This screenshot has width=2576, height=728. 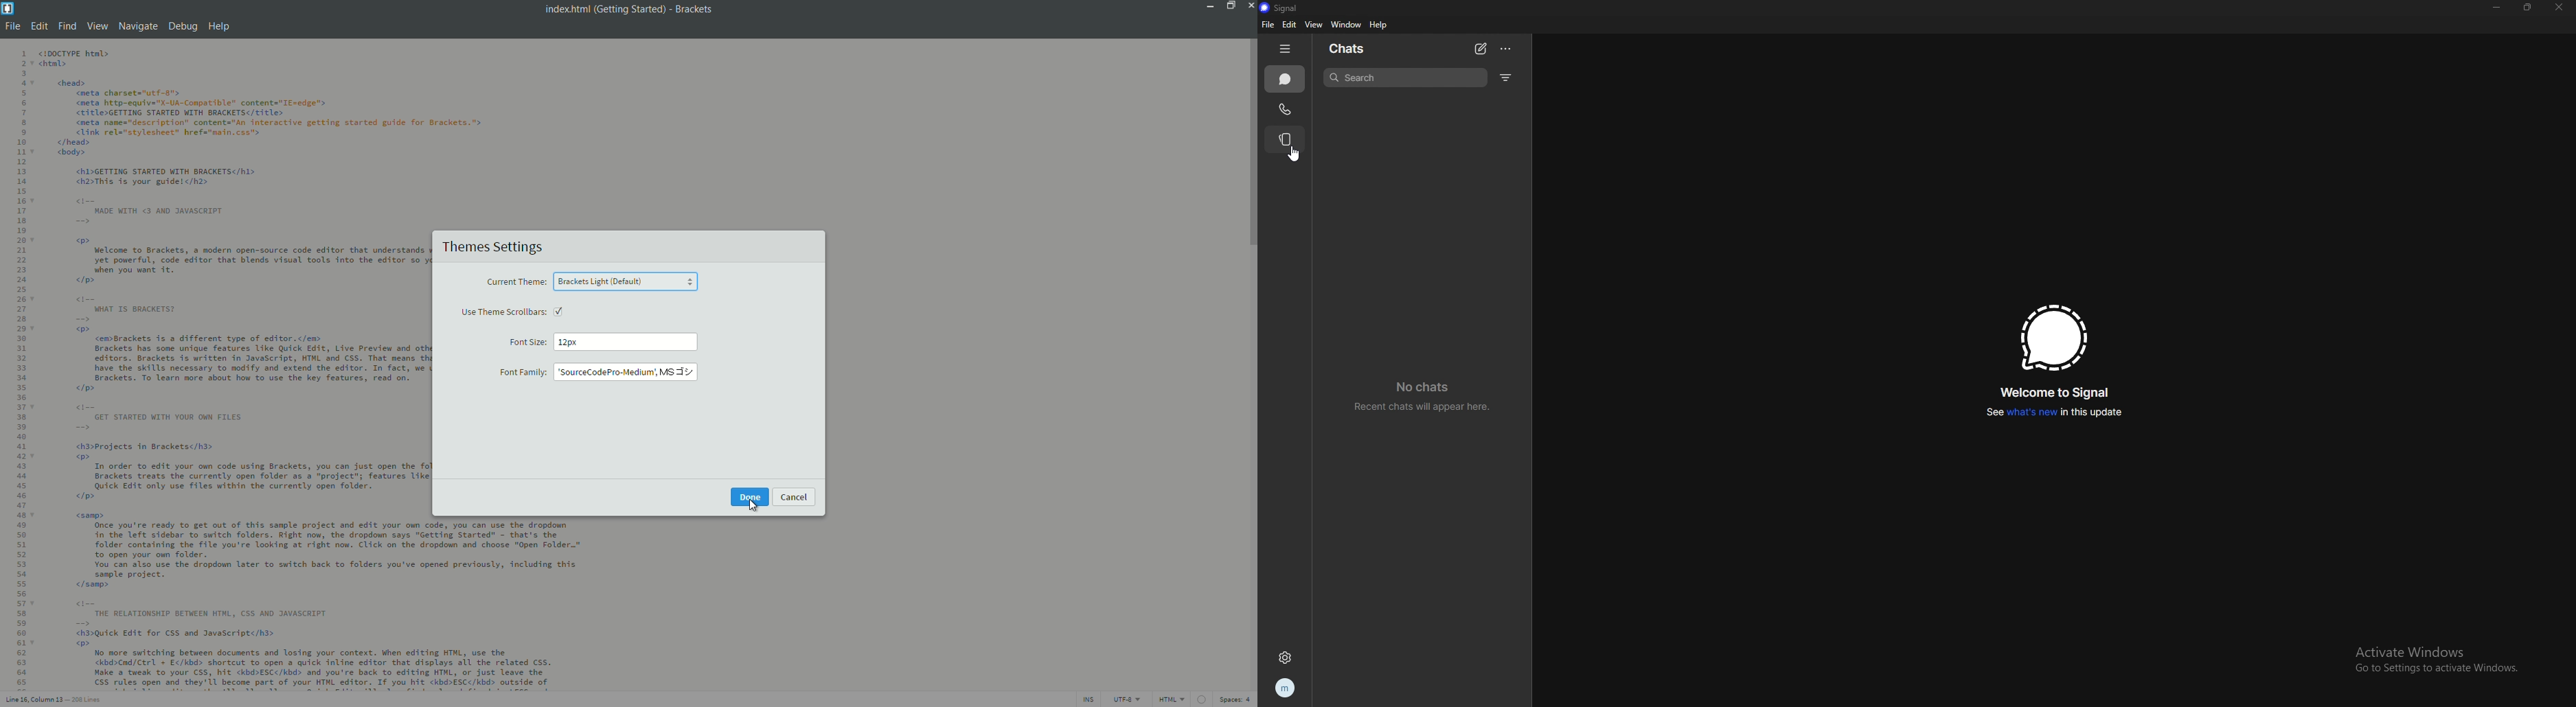 I want to click on spaces, so click(x=1237, y=700).